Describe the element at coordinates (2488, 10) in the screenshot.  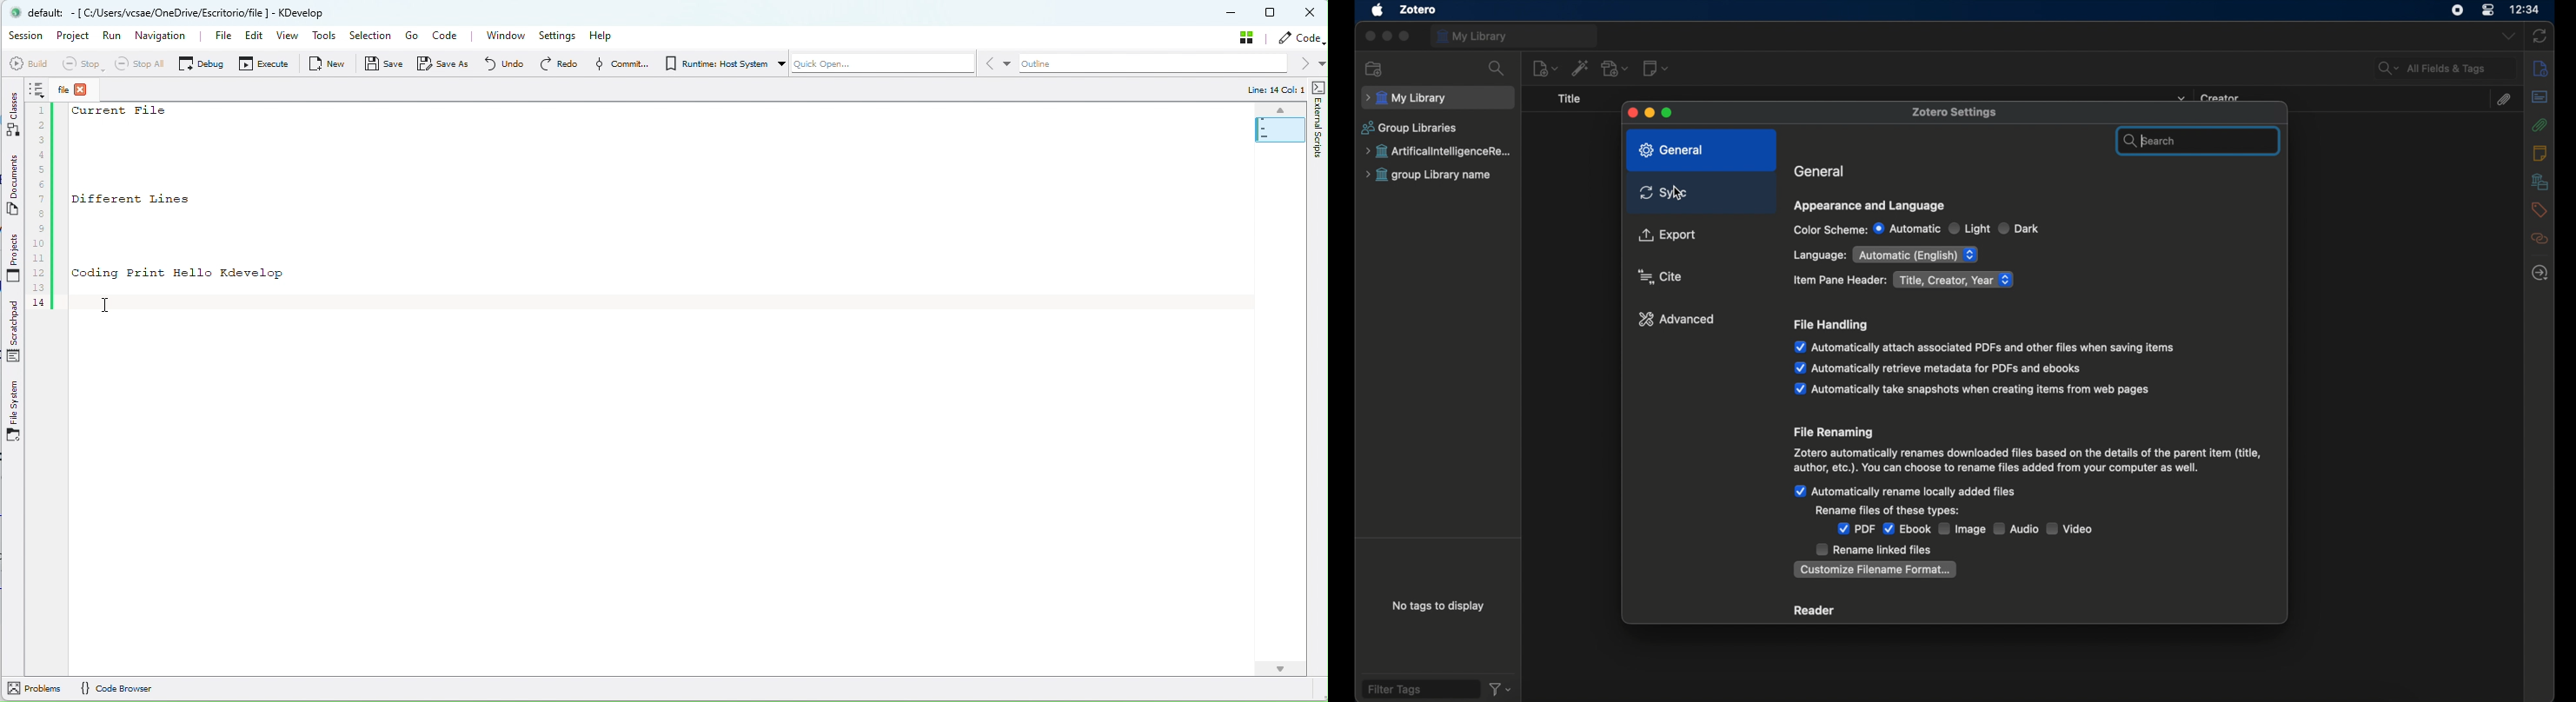
I see `control center` at that location.